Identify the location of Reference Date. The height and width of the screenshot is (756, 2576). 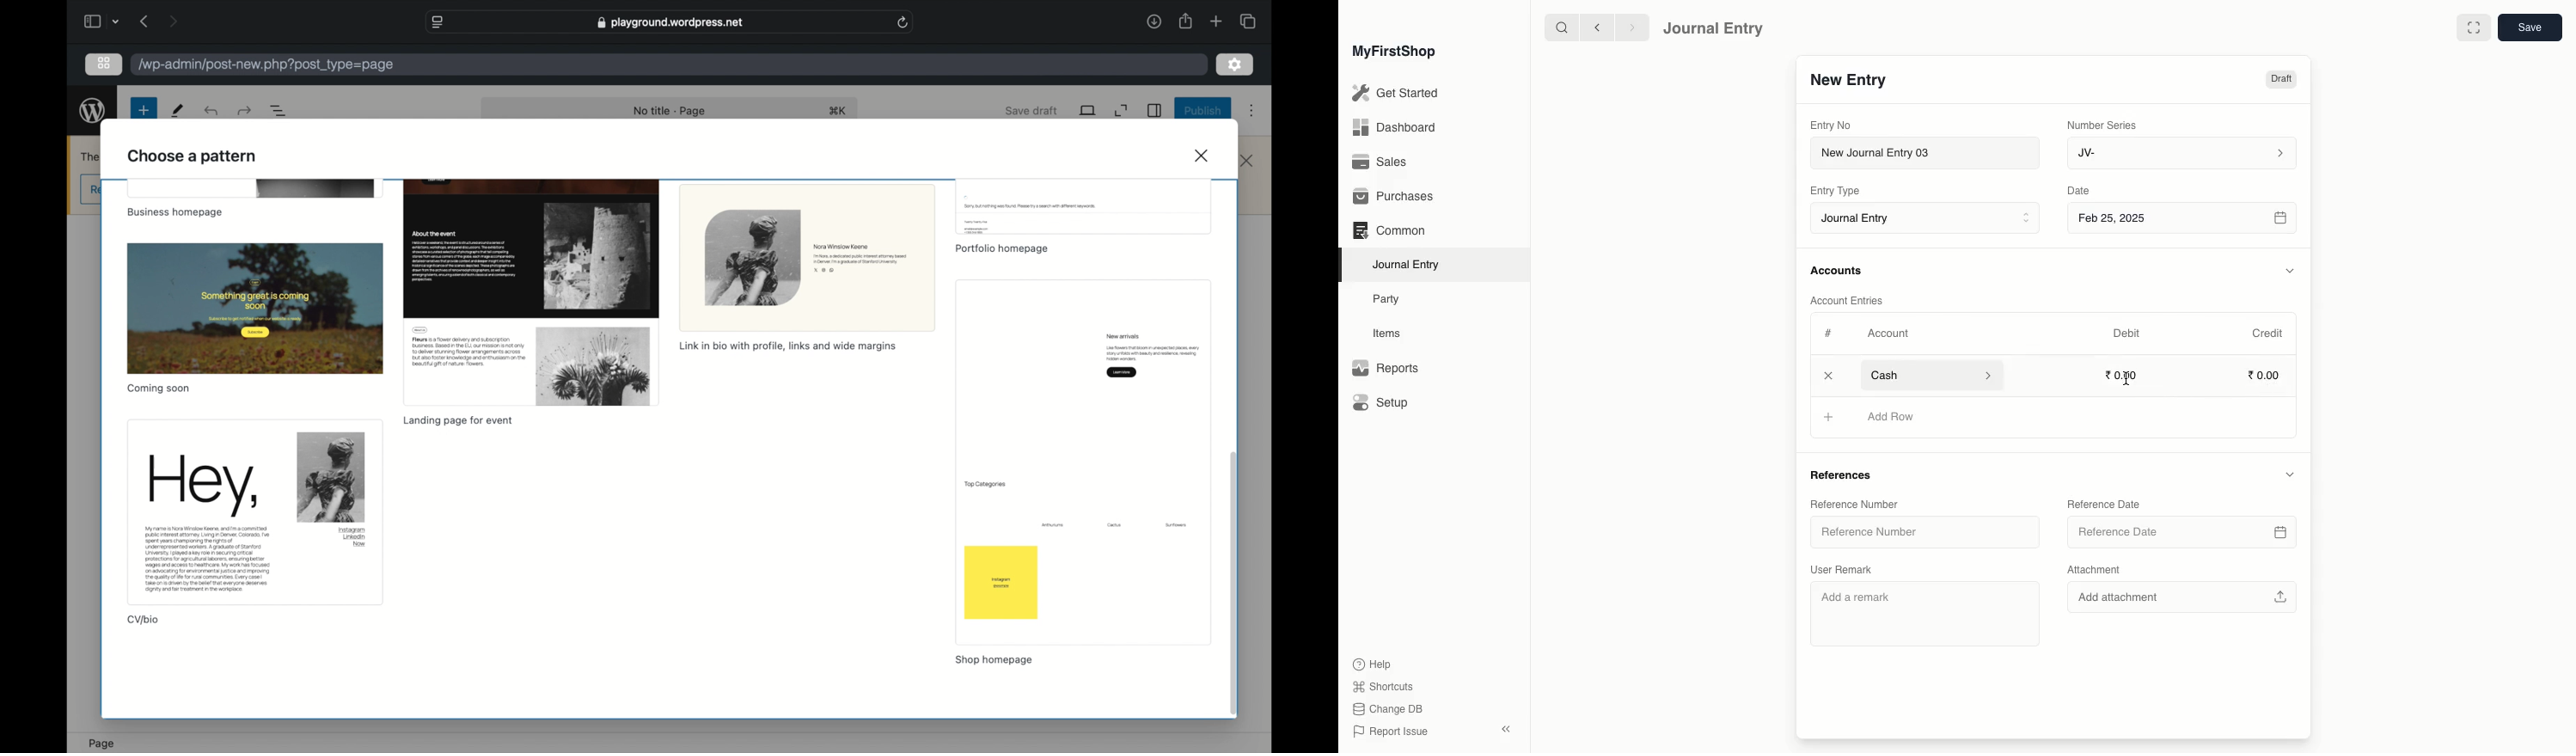
(2106, 503).